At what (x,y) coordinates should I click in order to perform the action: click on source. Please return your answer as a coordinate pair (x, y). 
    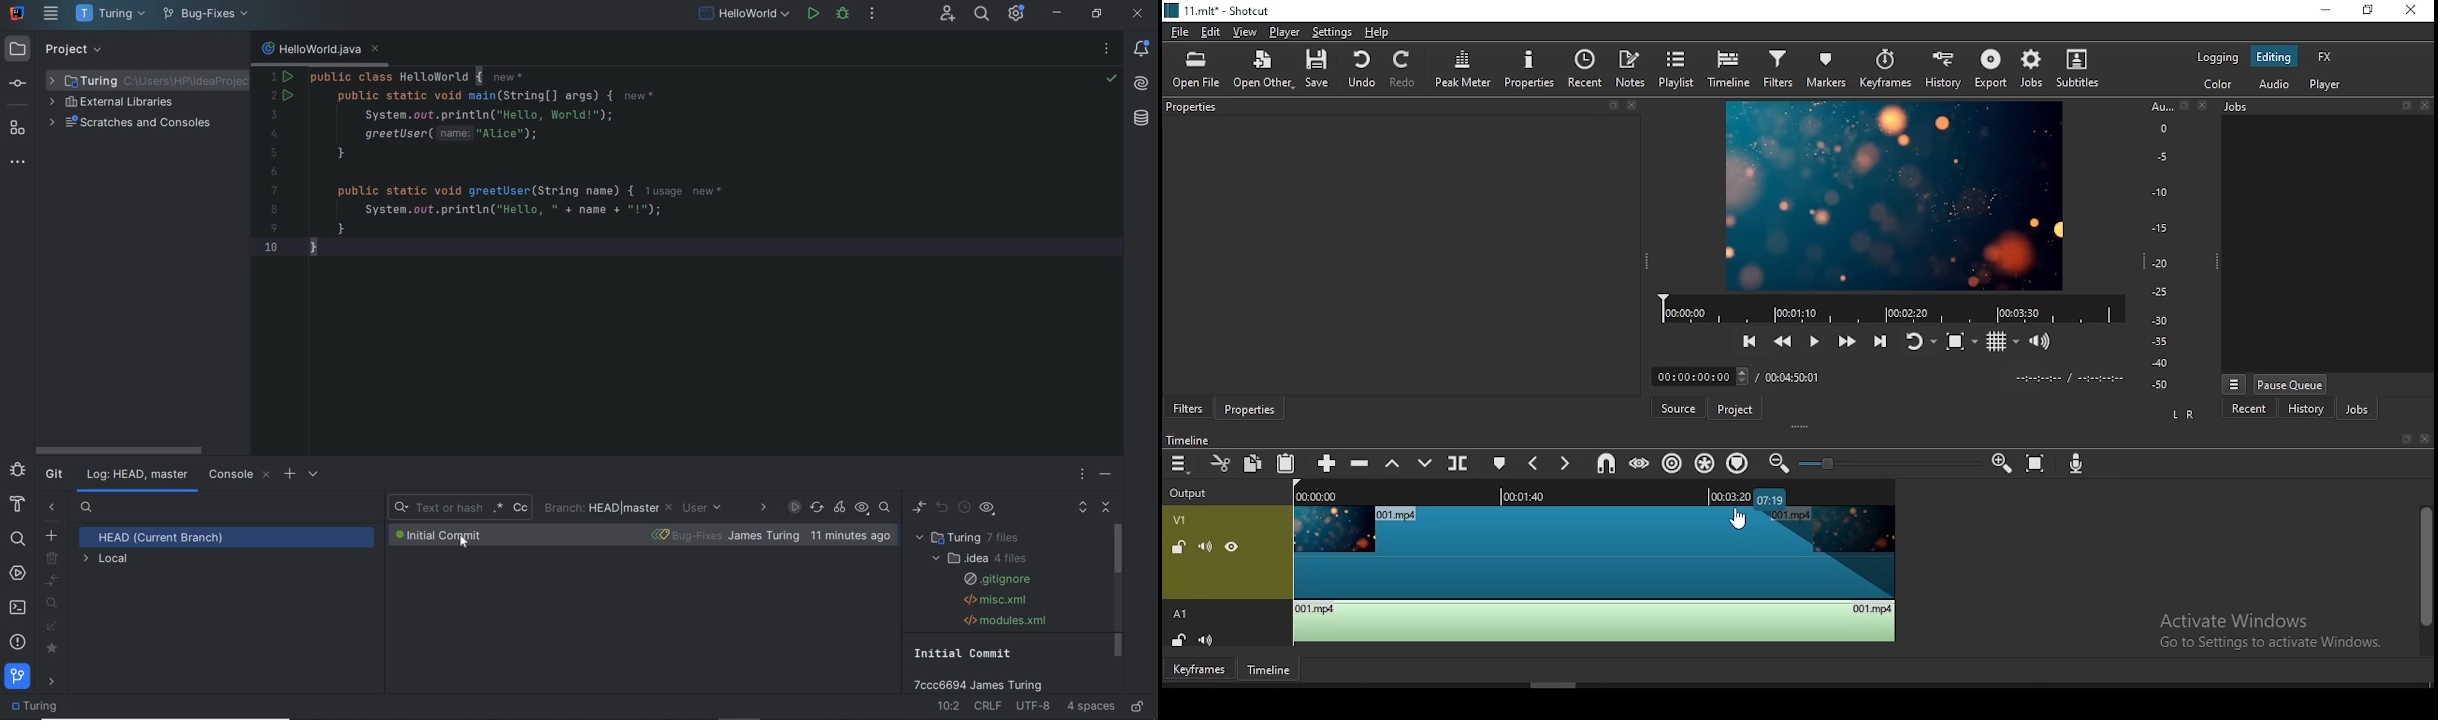
    Looking at the image, I should click on (1677, 409).